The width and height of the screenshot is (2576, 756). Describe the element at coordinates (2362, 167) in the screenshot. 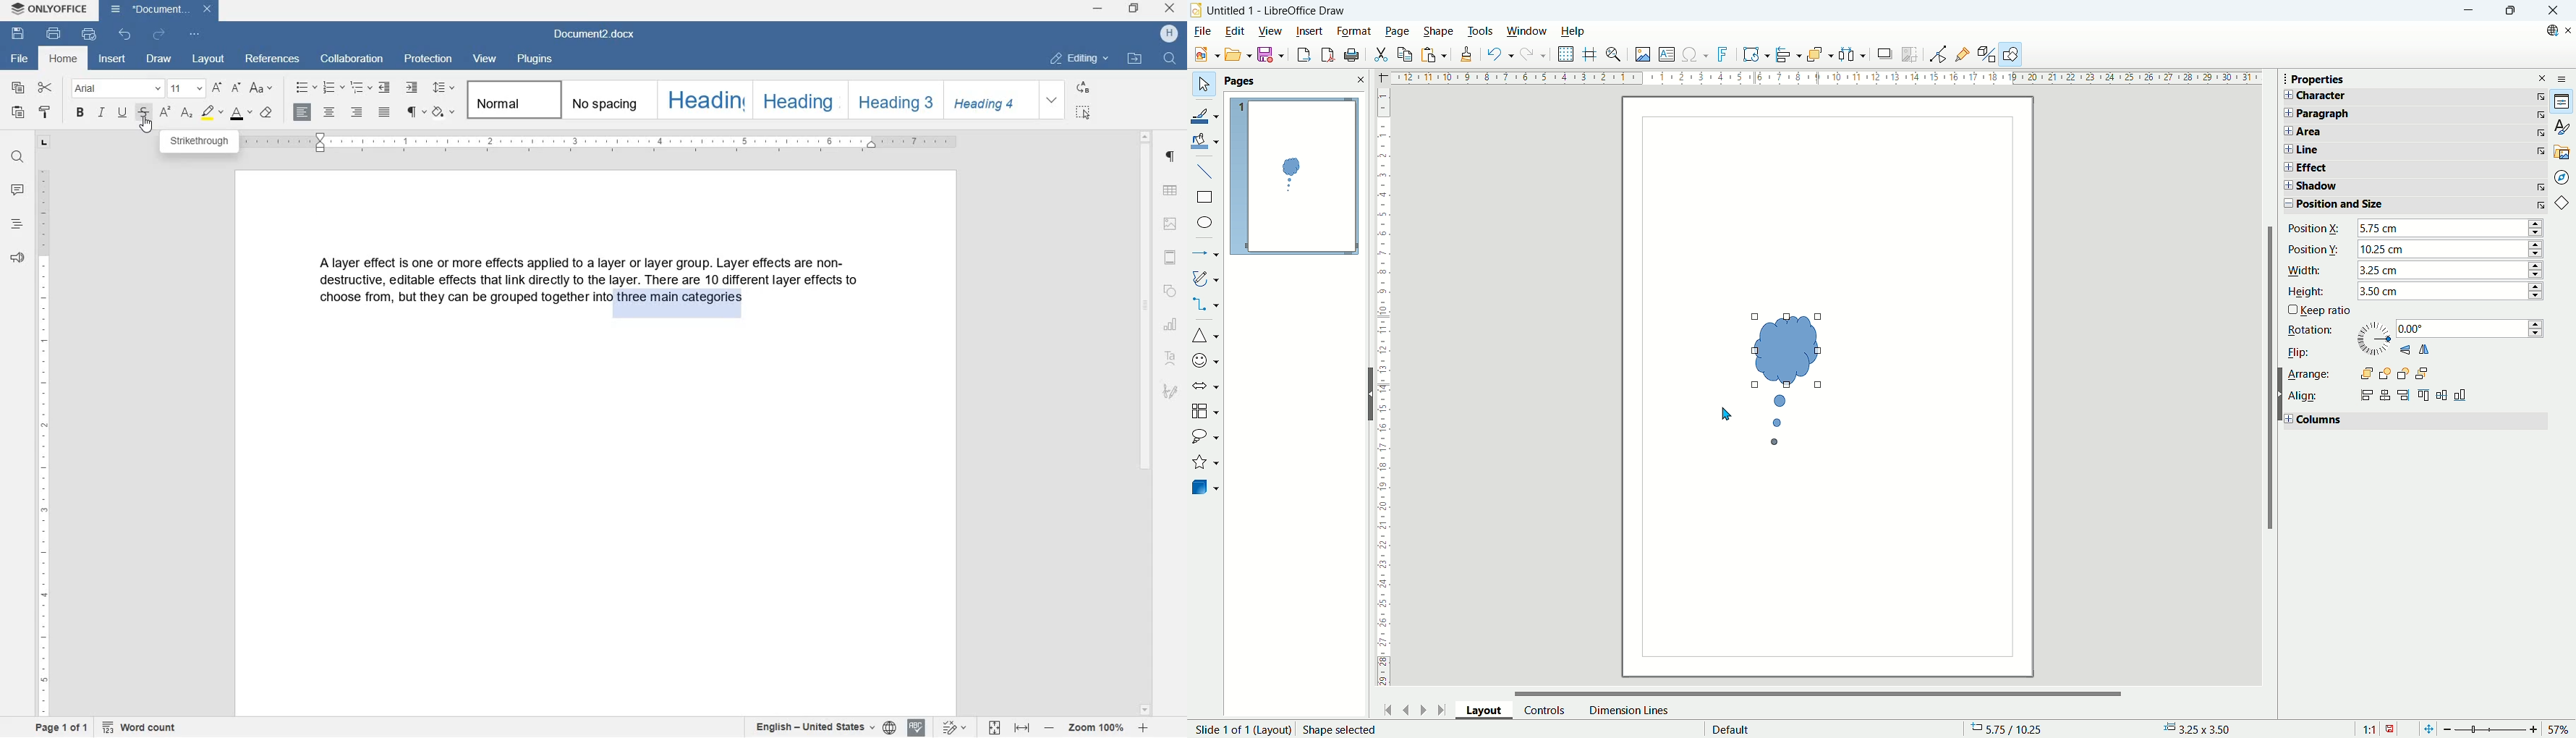

I see `Effect` at that location.